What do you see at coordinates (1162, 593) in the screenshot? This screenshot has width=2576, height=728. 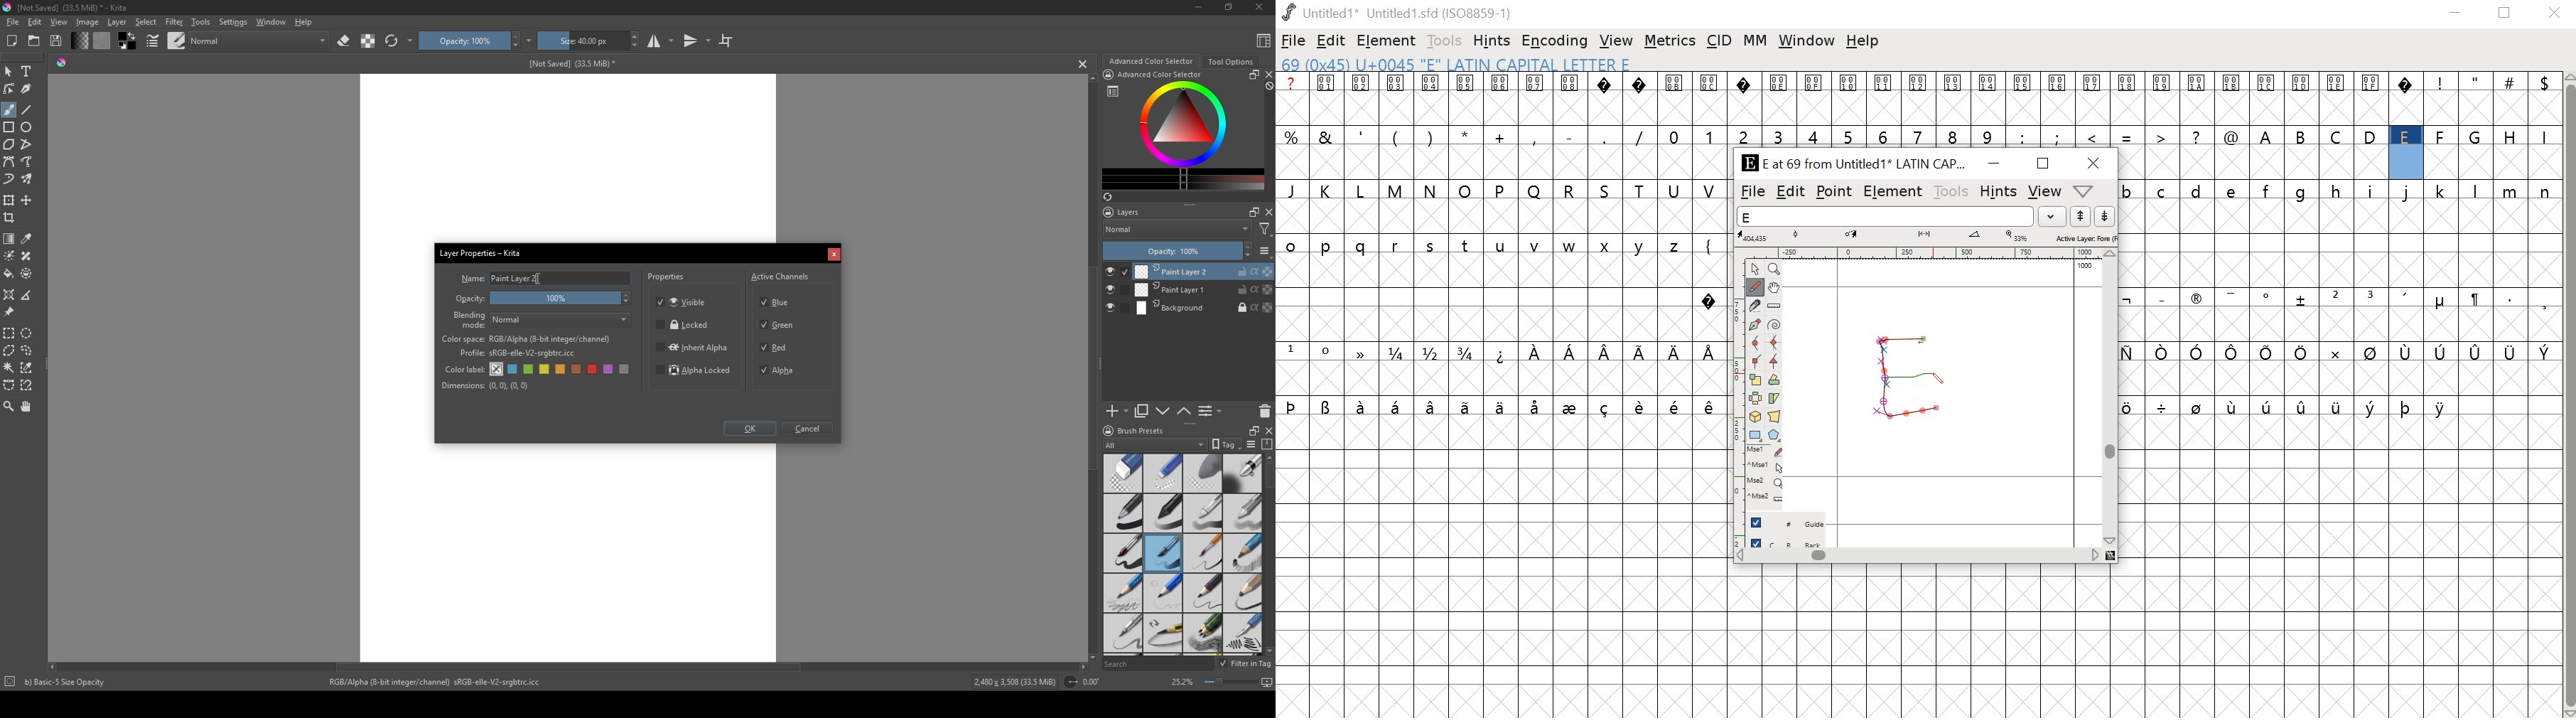 I see `pencil` at bounding box center [1162, 593].